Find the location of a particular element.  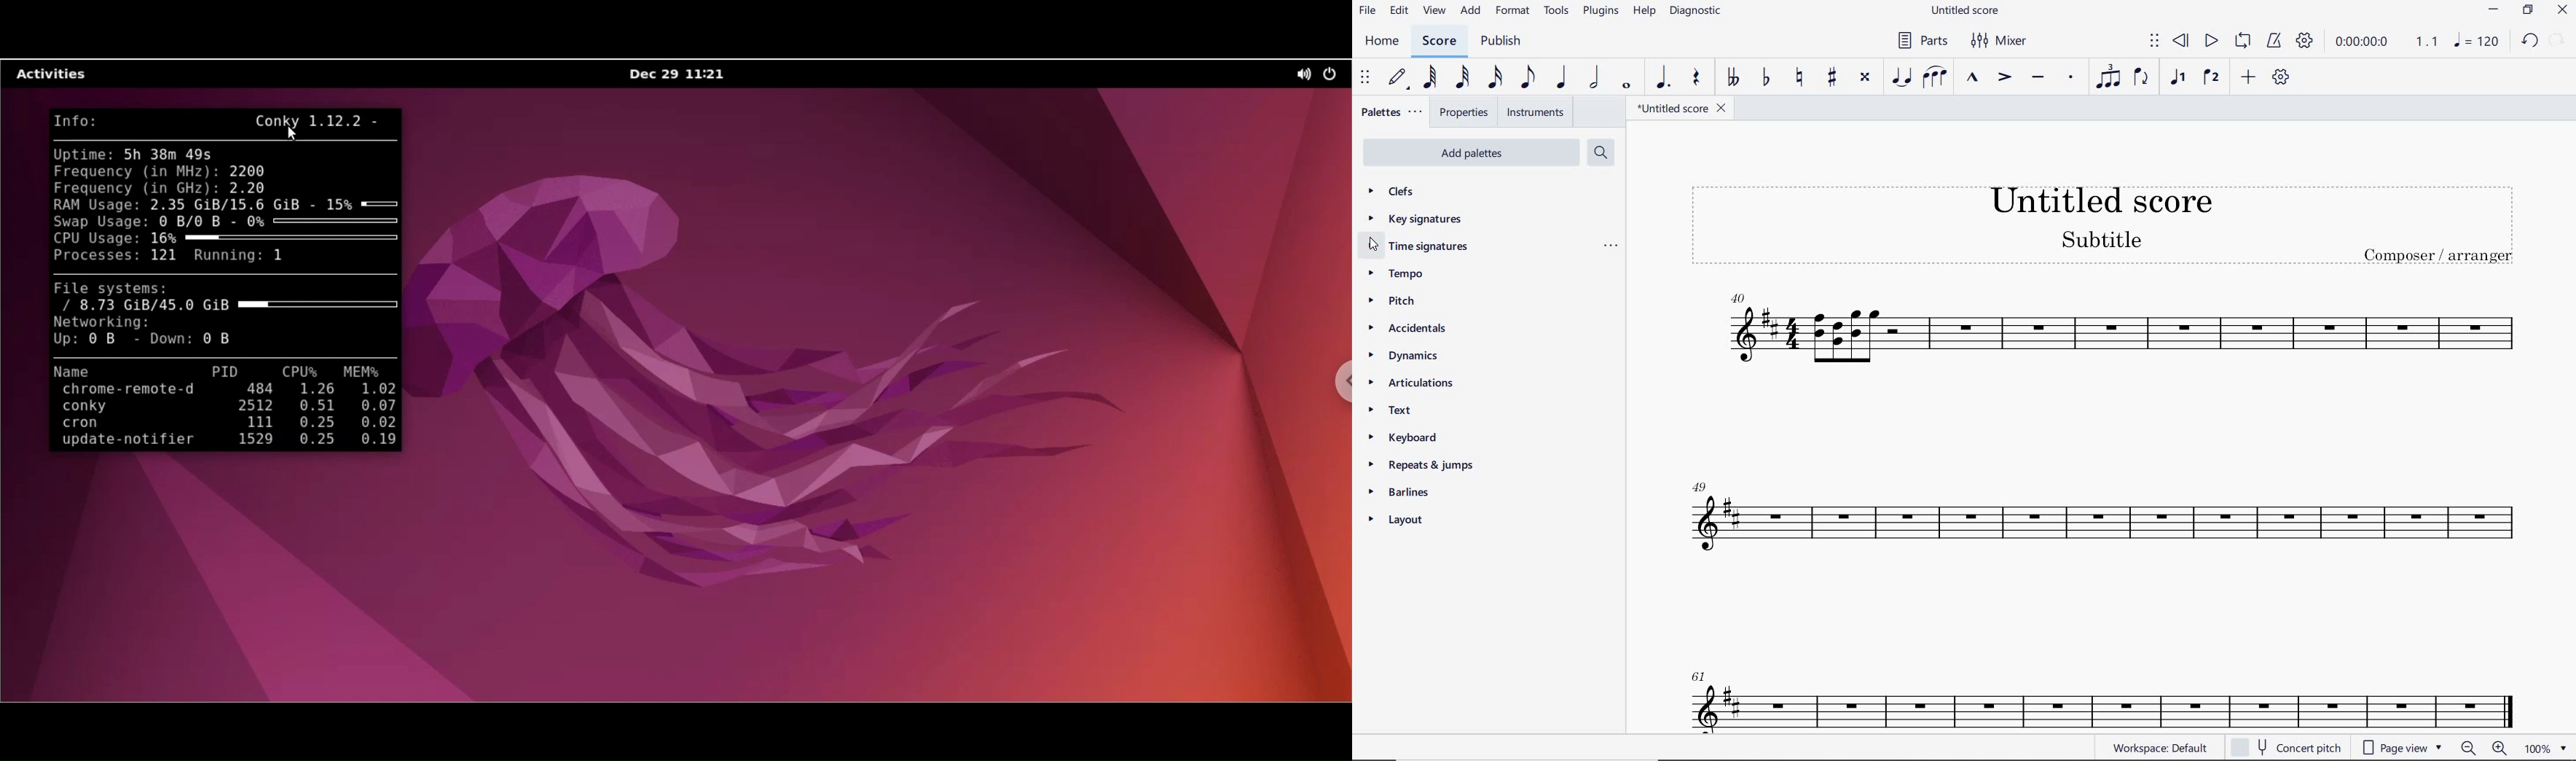

ZOOM FACTOR is located at coordinates (2545, 749).